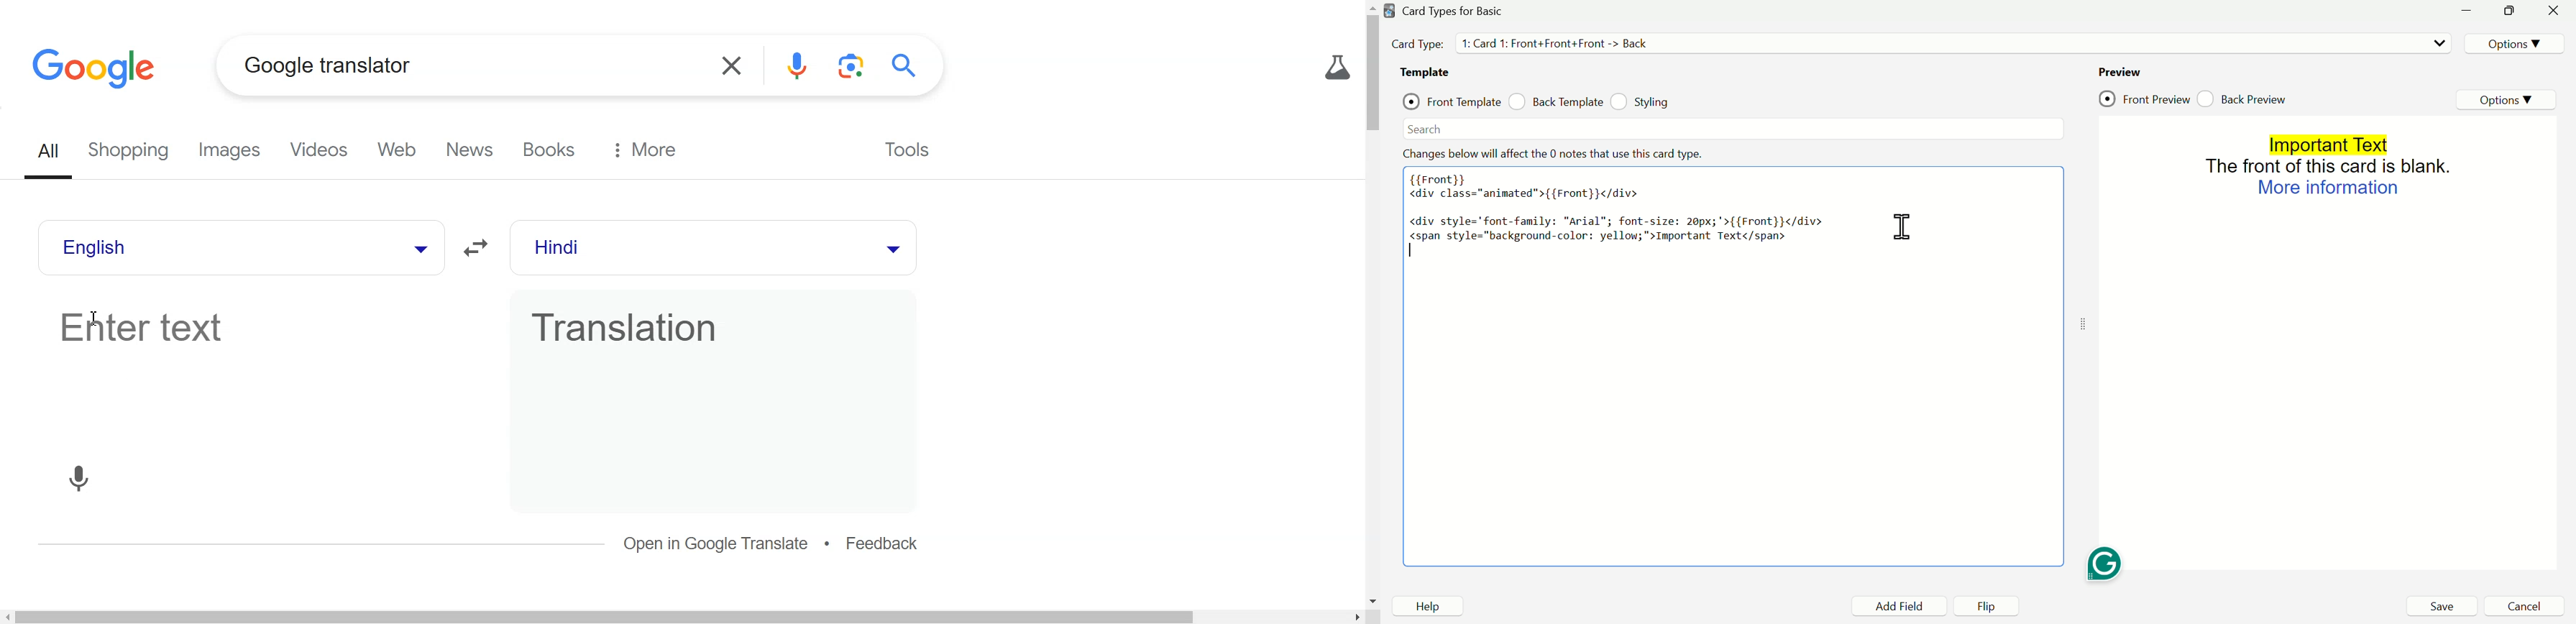 The width and height of the screenshot is (2576, 644). Describe the element at coordinates (853, 66) in the screenshot. I see `Search by Image` at that location.